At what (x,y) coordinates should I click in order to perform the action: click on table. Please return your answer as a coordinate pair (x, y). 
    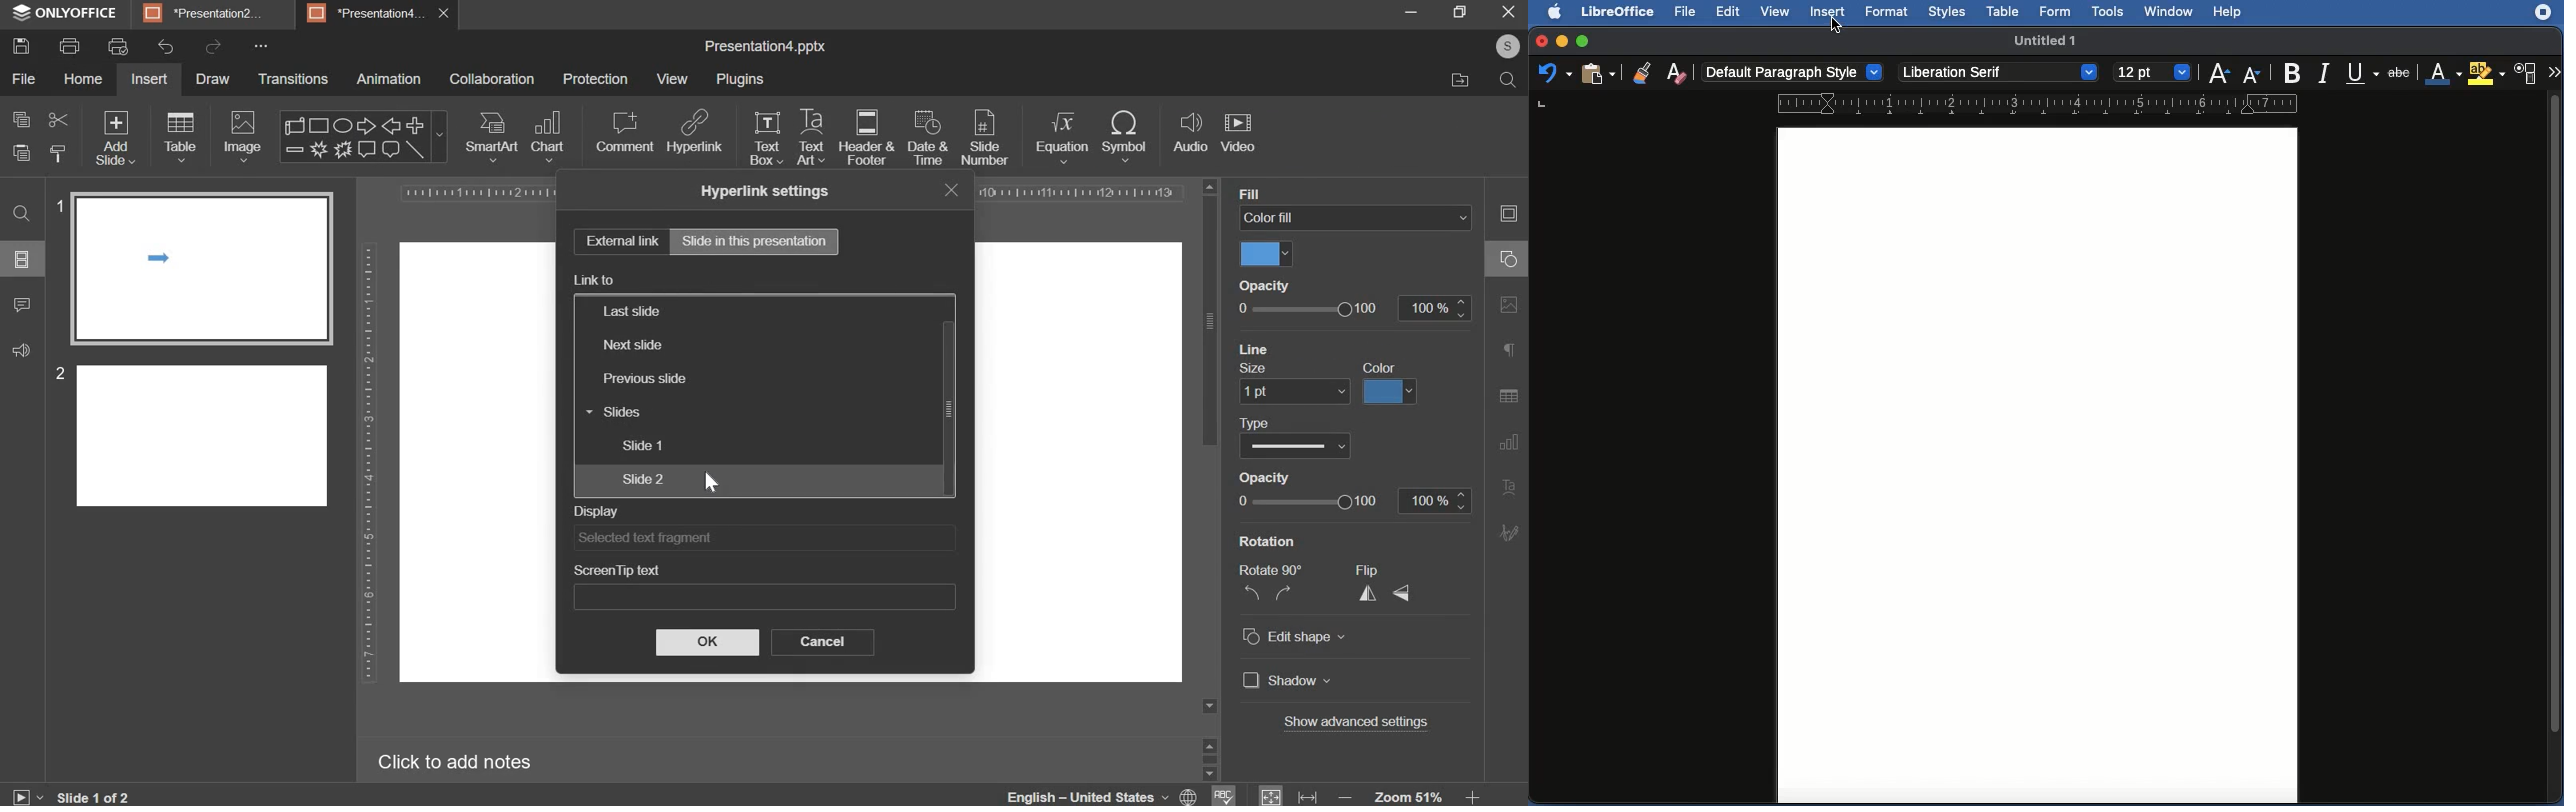
    Looking at the image, I should click on (181, 138).